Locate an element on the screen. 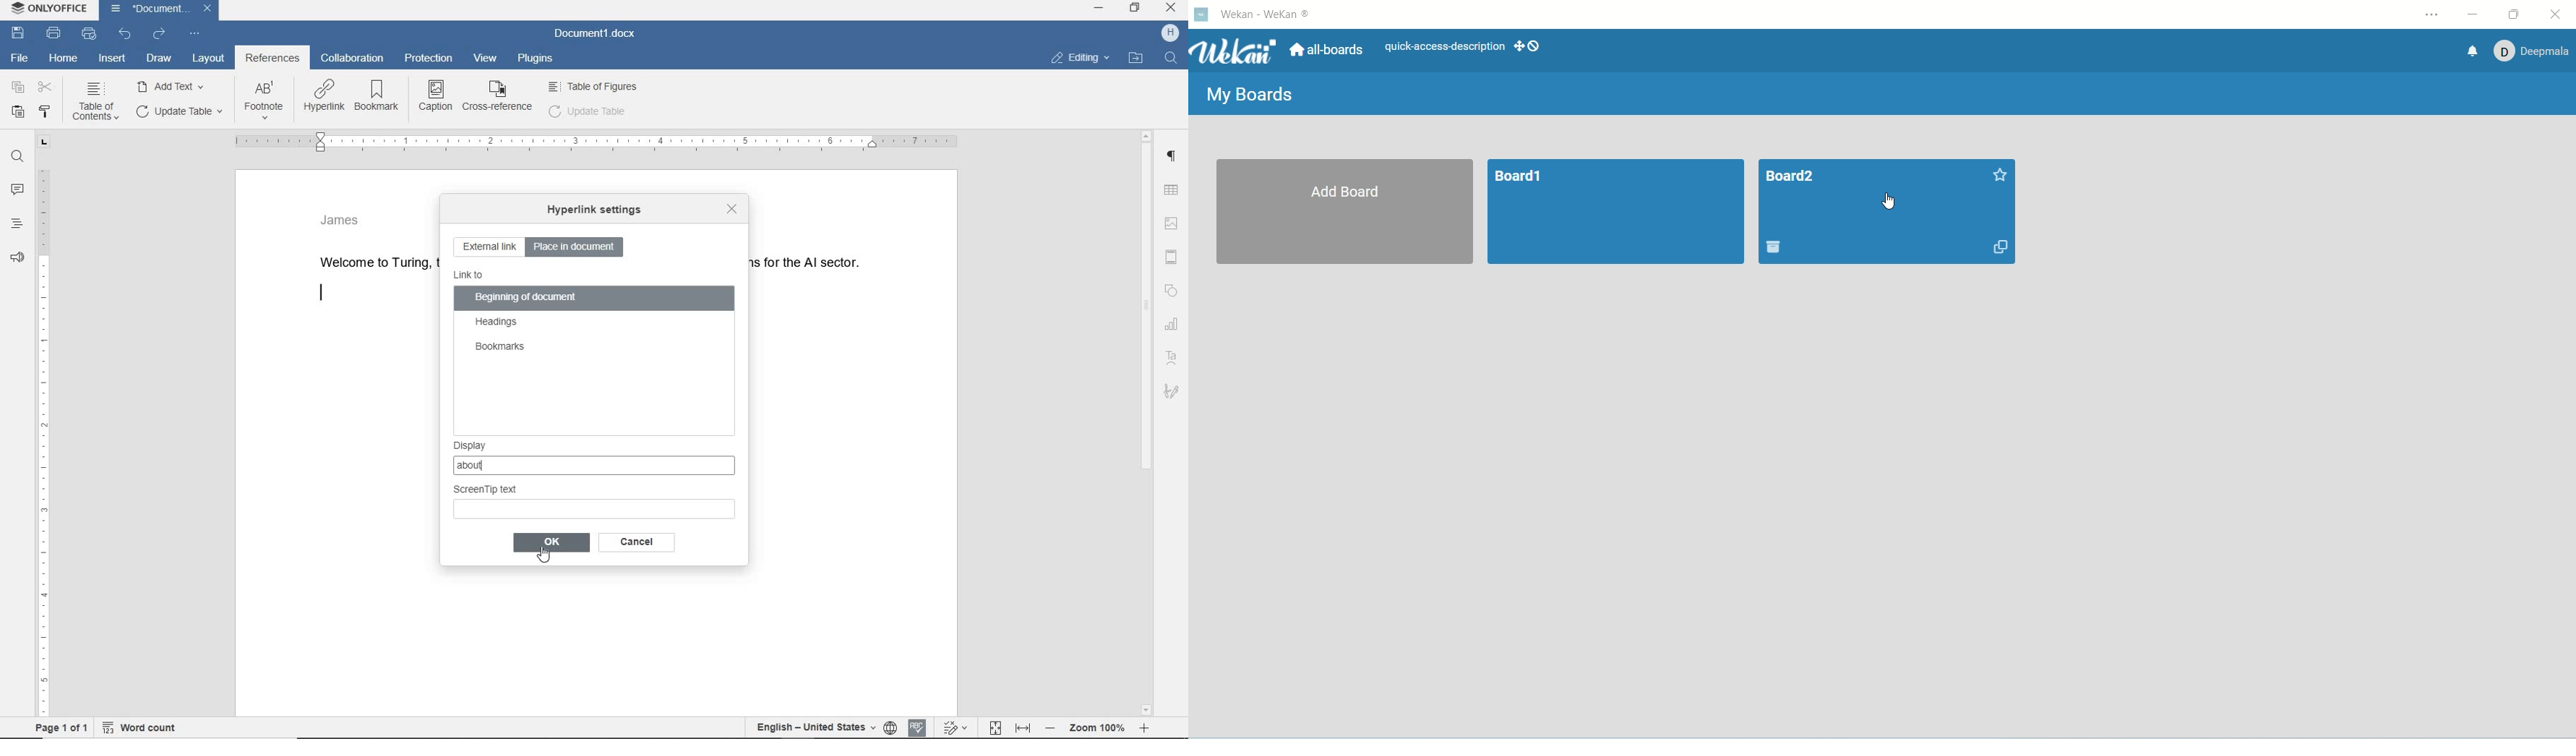 The width and height of the screenshot is (2576, 756). print file is located at coordinates (54, 34).